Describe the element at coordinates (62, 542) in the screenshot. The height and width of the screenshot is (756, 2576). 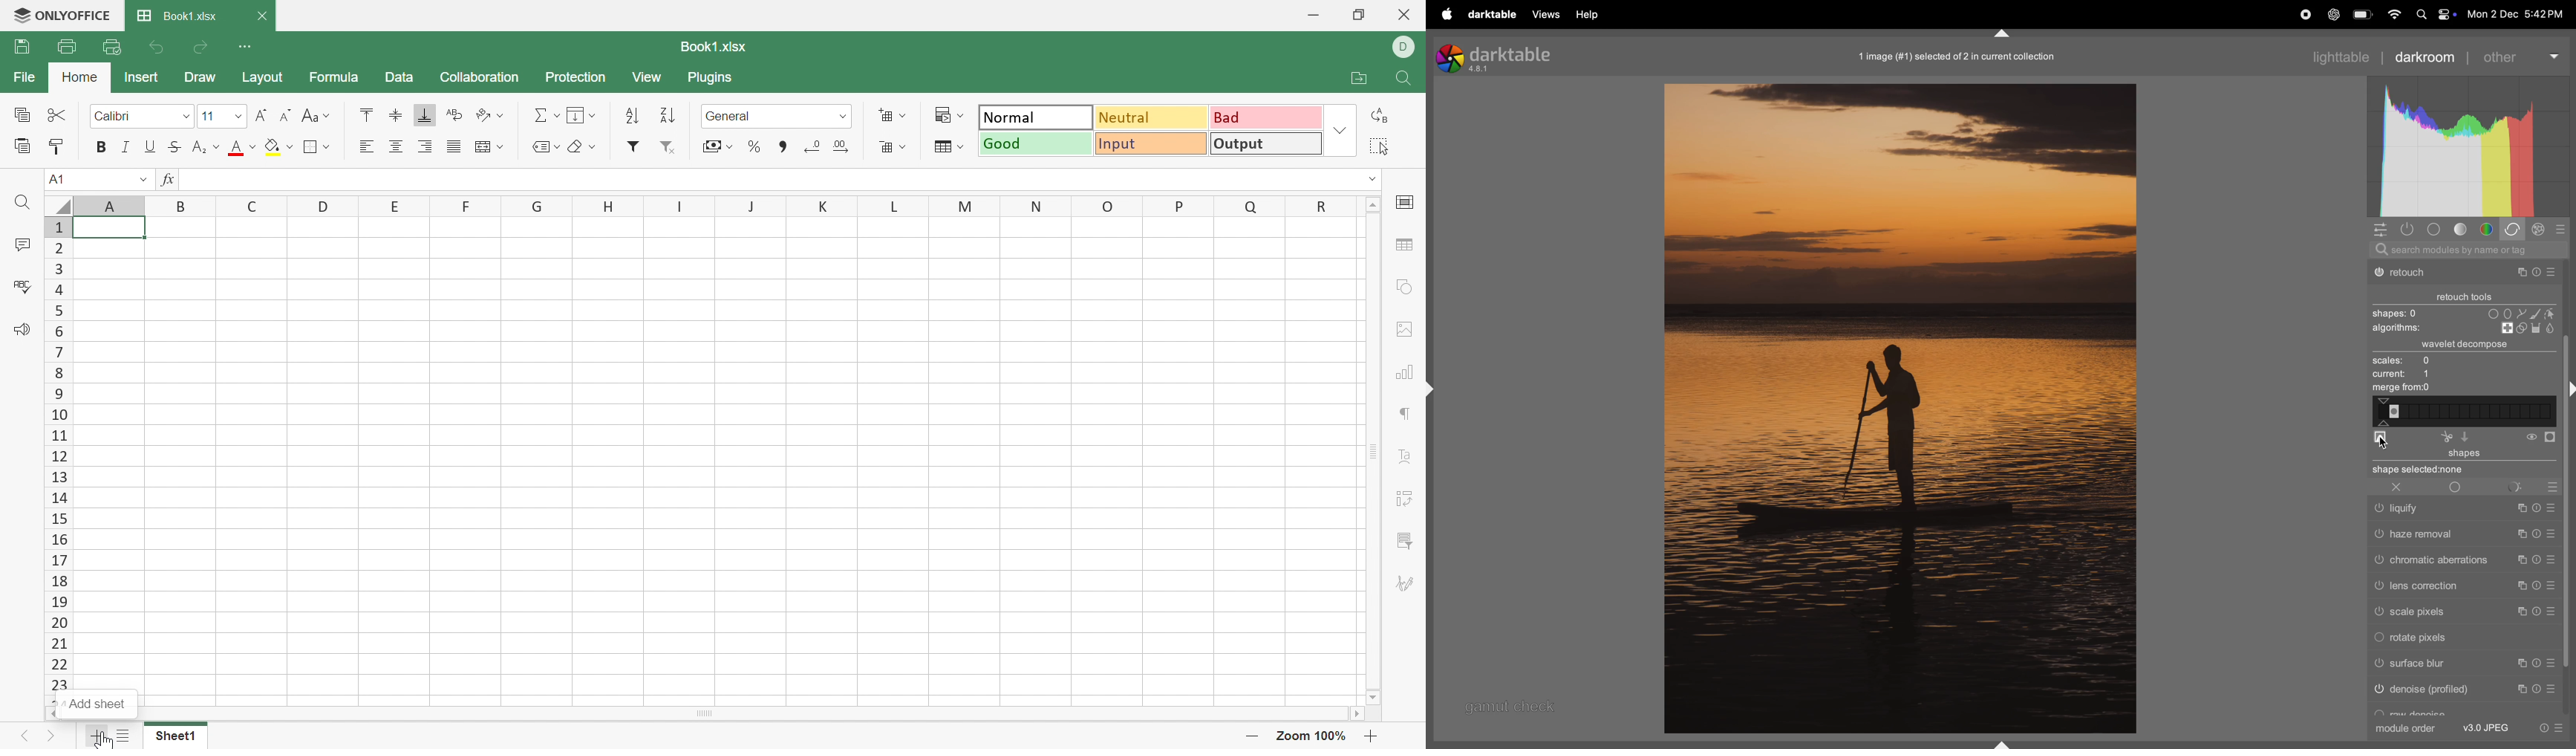
I see `16` at that location.